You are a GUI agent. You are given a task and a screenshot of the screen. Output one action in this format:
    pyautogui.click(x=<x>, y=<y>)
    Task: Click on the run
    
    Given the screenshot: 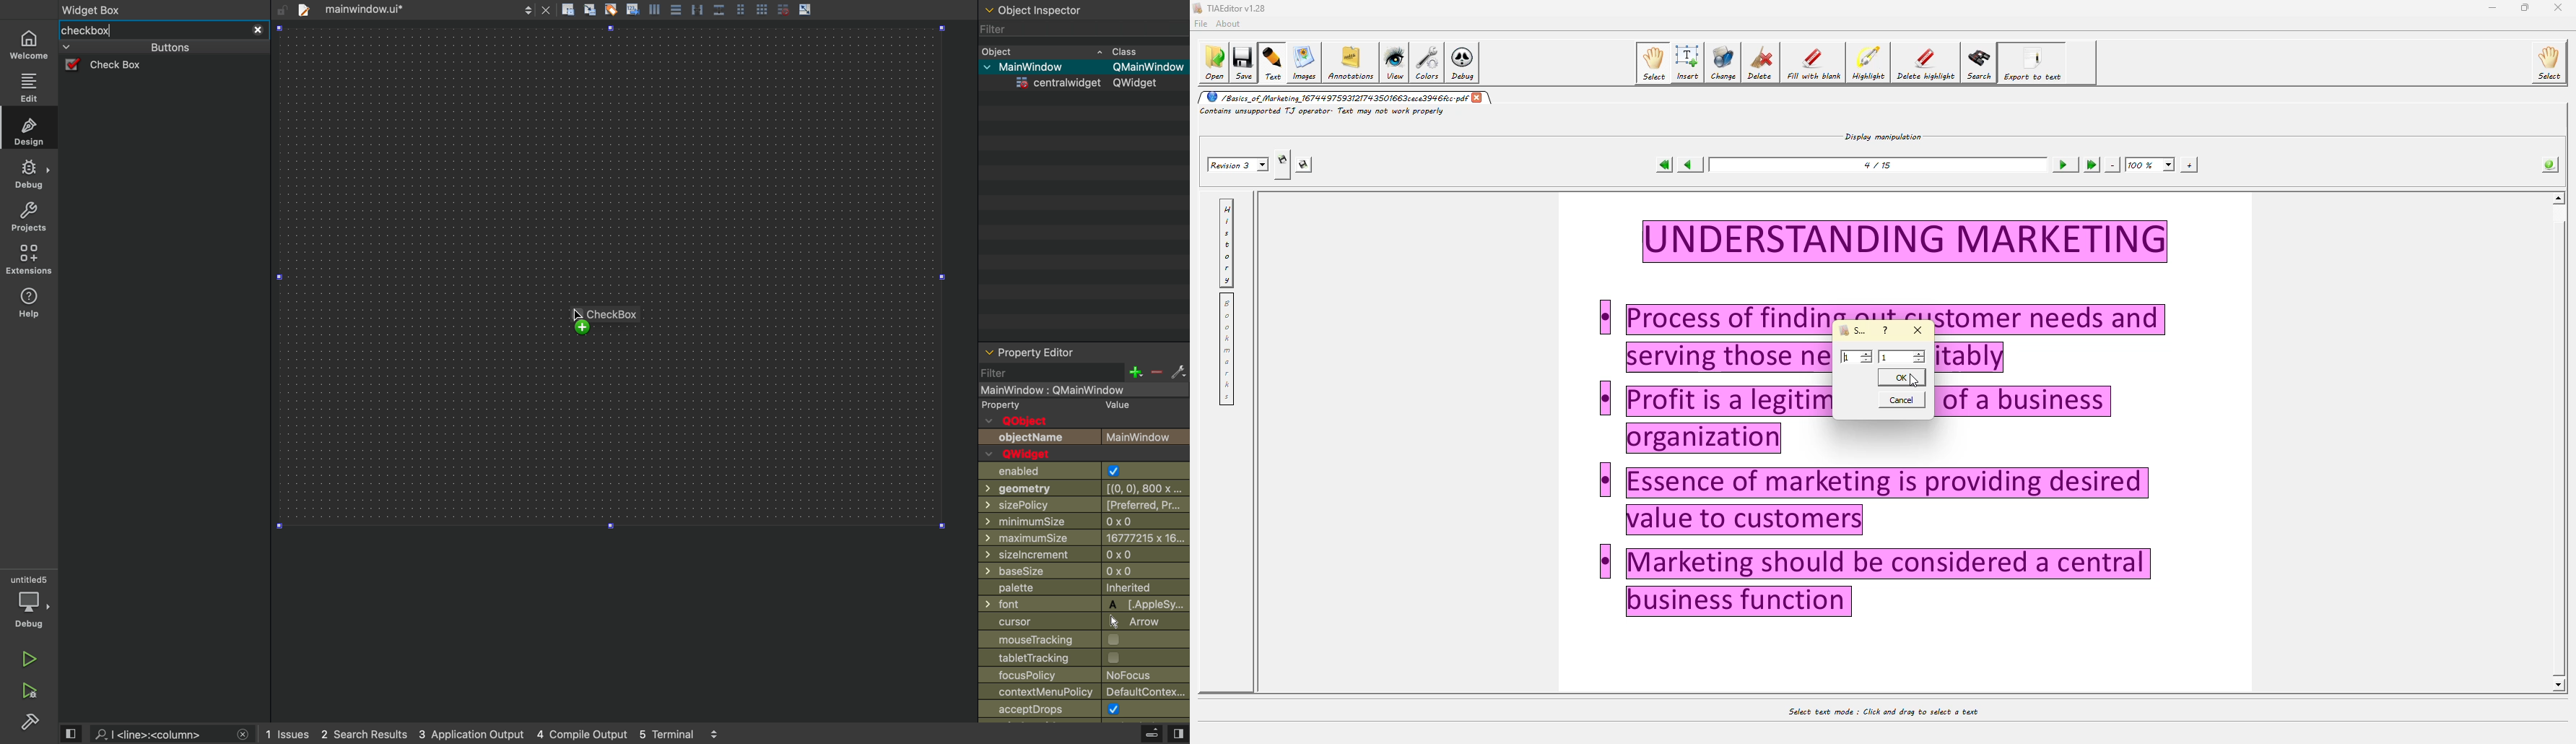 What is the action you would take?
    pyautogui.click(x=25, y=659)
    